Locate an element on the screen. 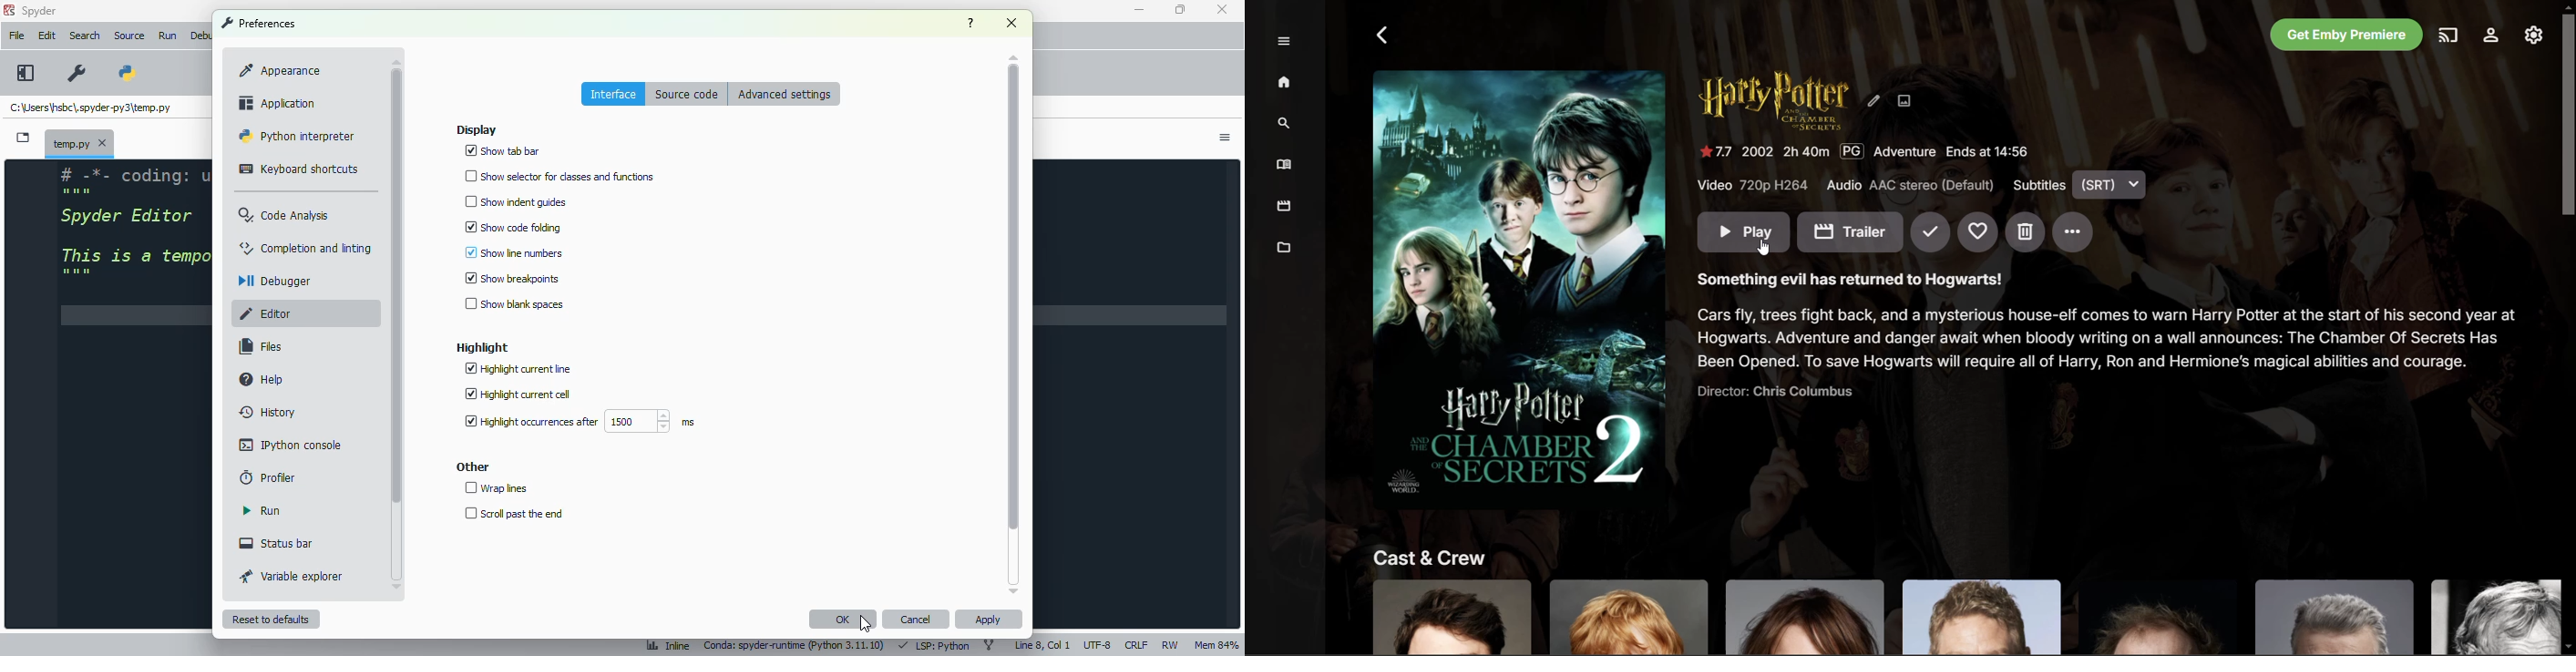 The height and width of the screenshot is (672, 2576). IPython console is located at coordinates (291, 445).